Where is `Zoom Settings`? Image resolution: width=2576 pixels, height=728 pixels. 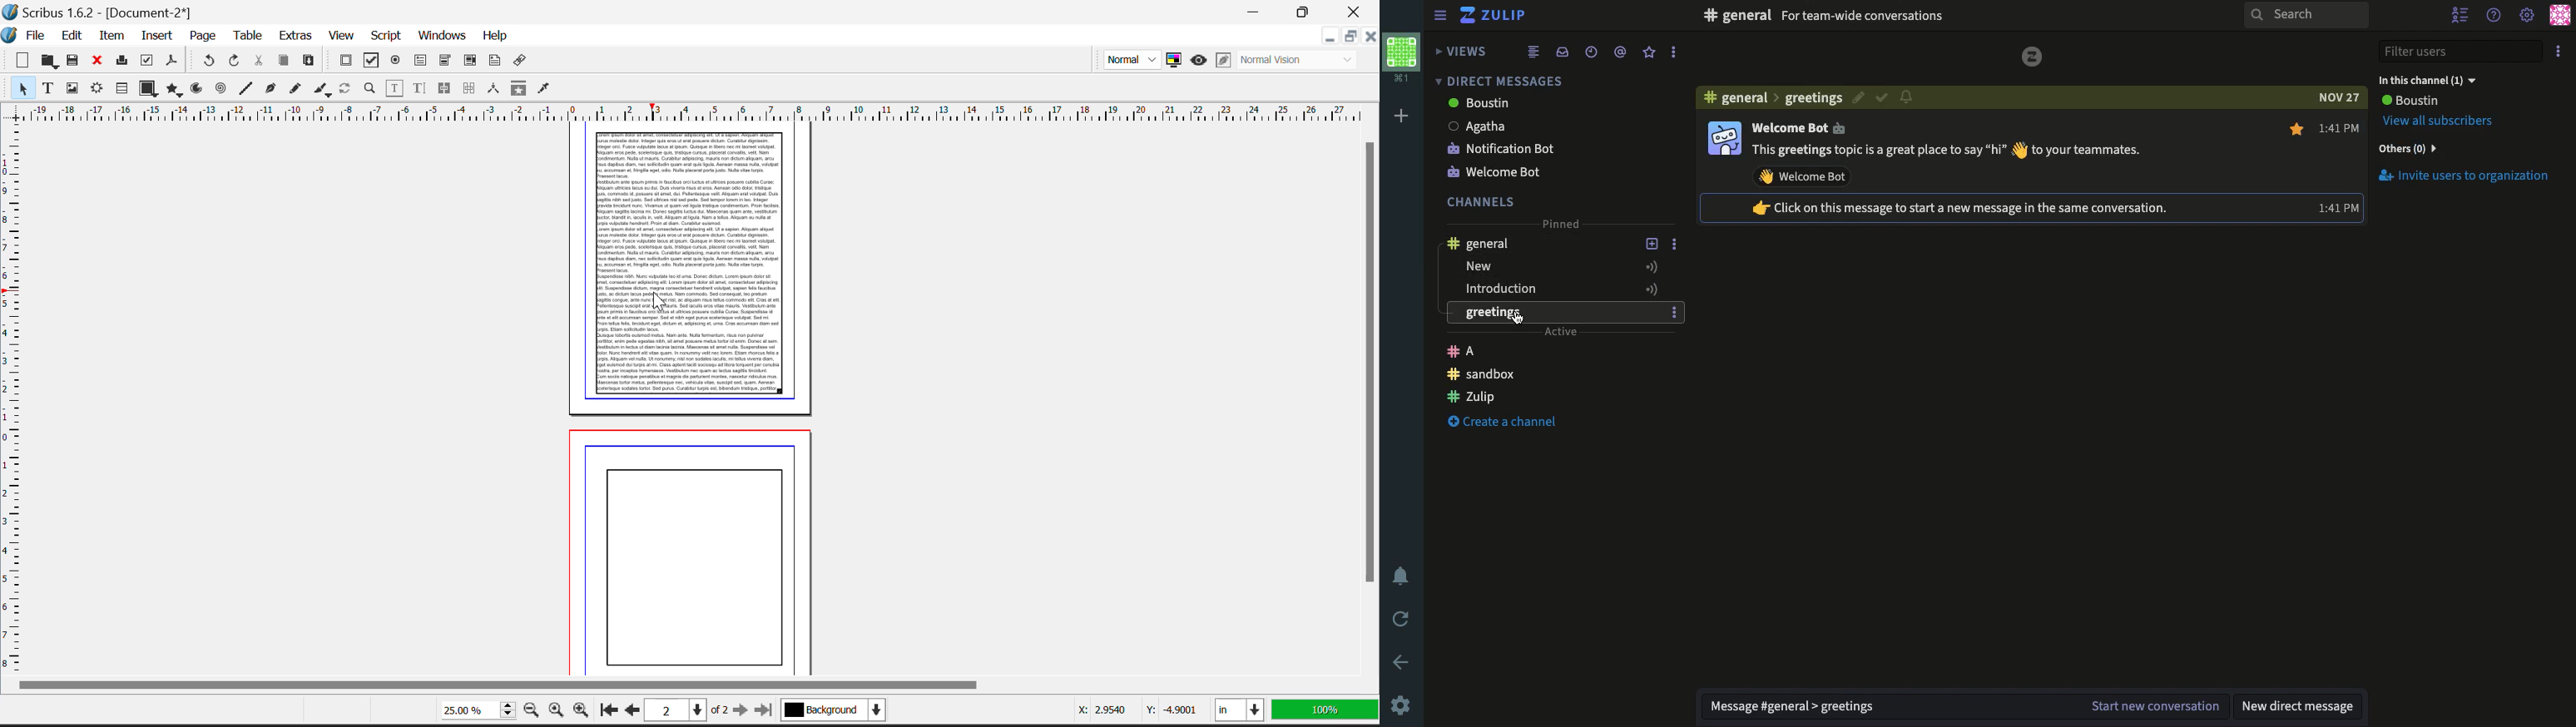 Zoom Settings is located at coordinates (560, 711).